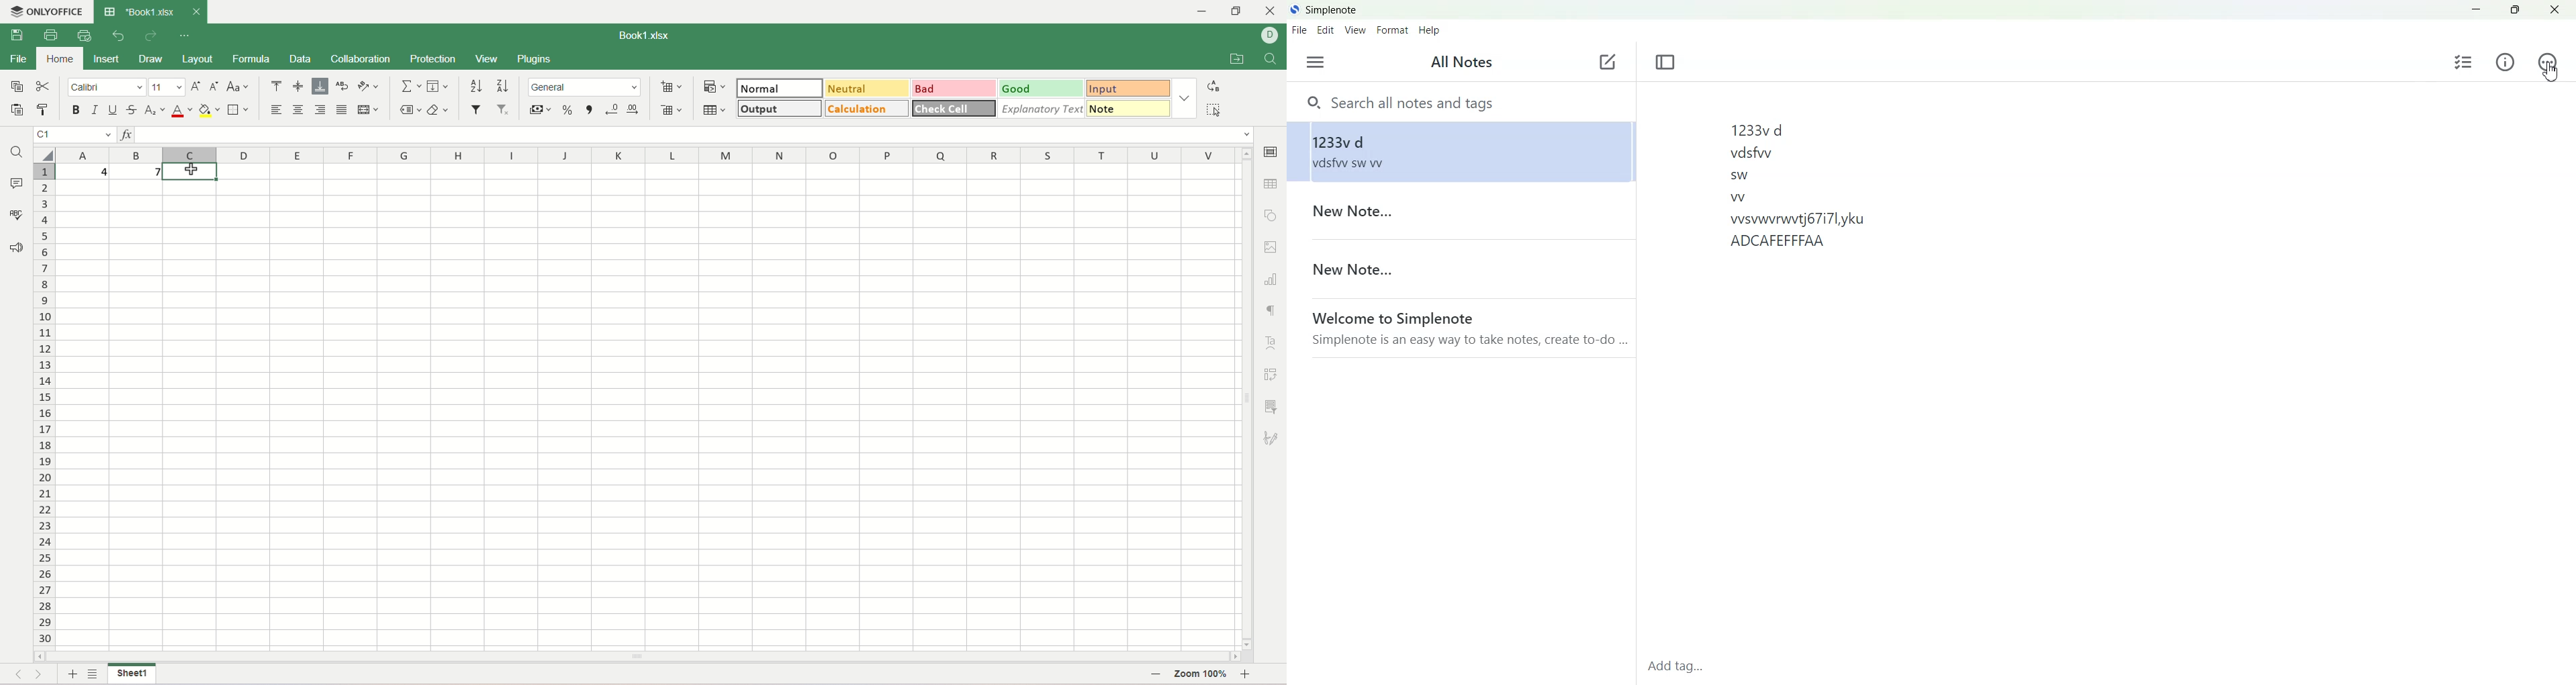  Describe the element at coordinates (780, 108) in the screenshot. I see `output` at that location.